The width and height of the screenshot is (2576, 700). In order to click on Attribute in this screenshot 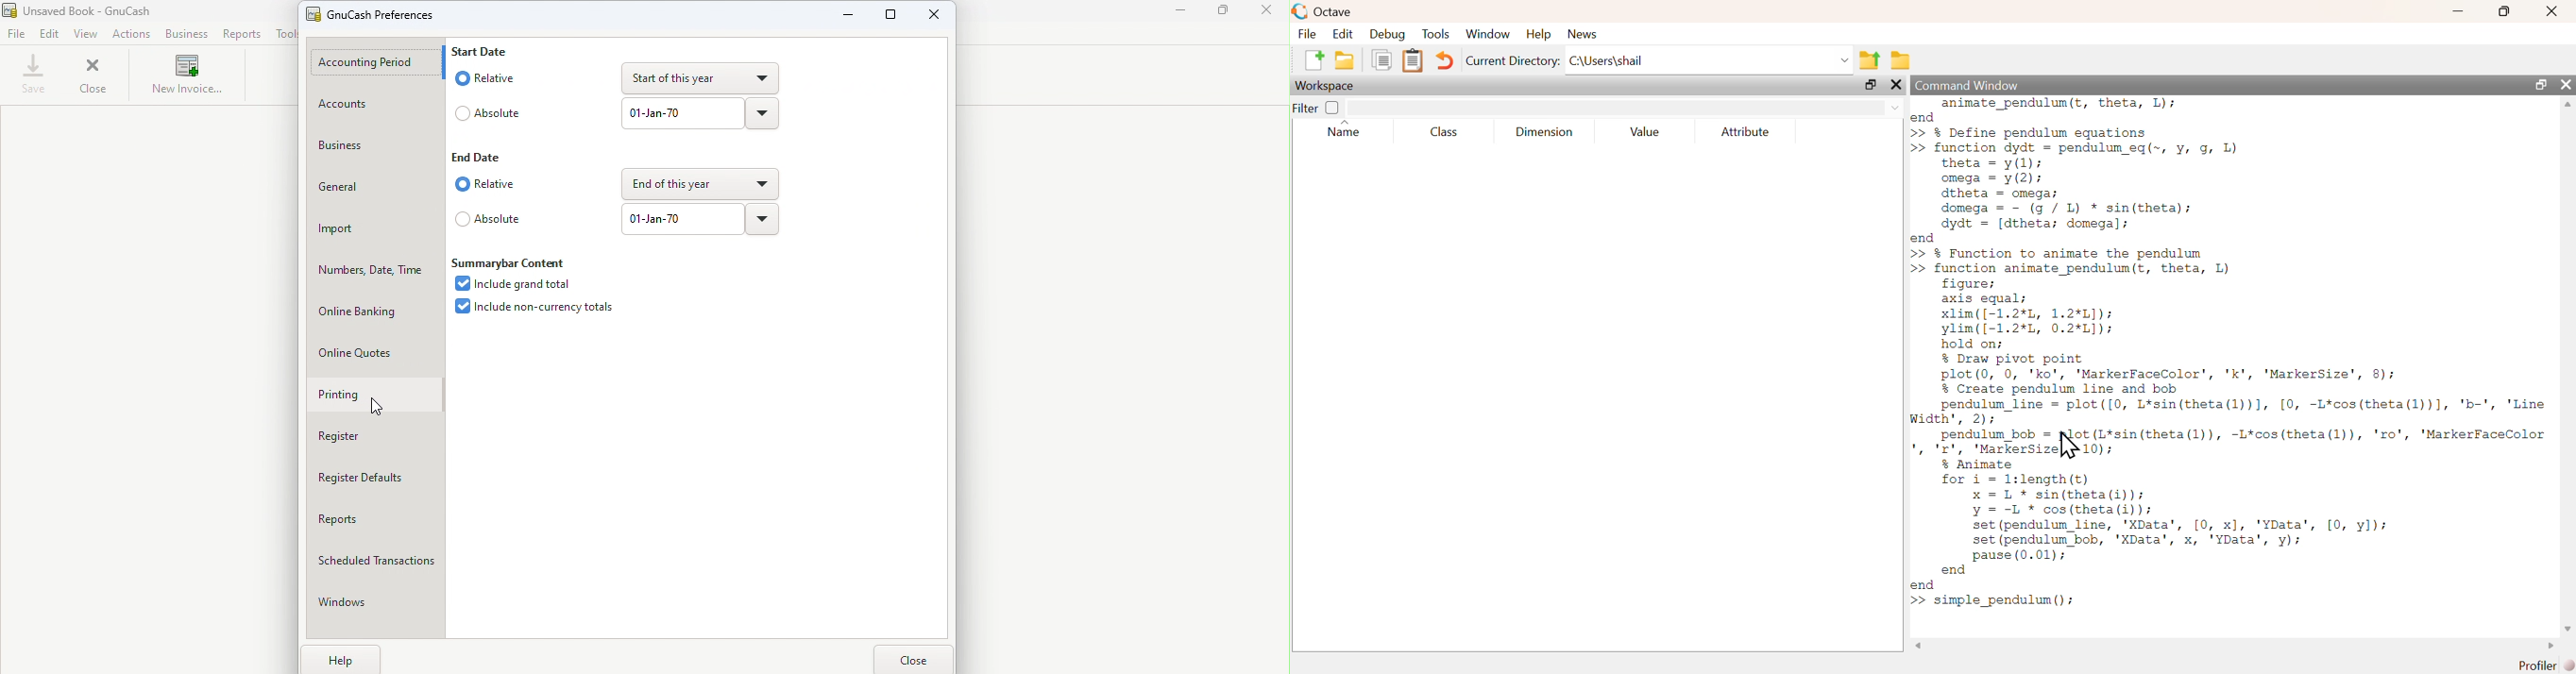, I will do `click(1747, 133)`.